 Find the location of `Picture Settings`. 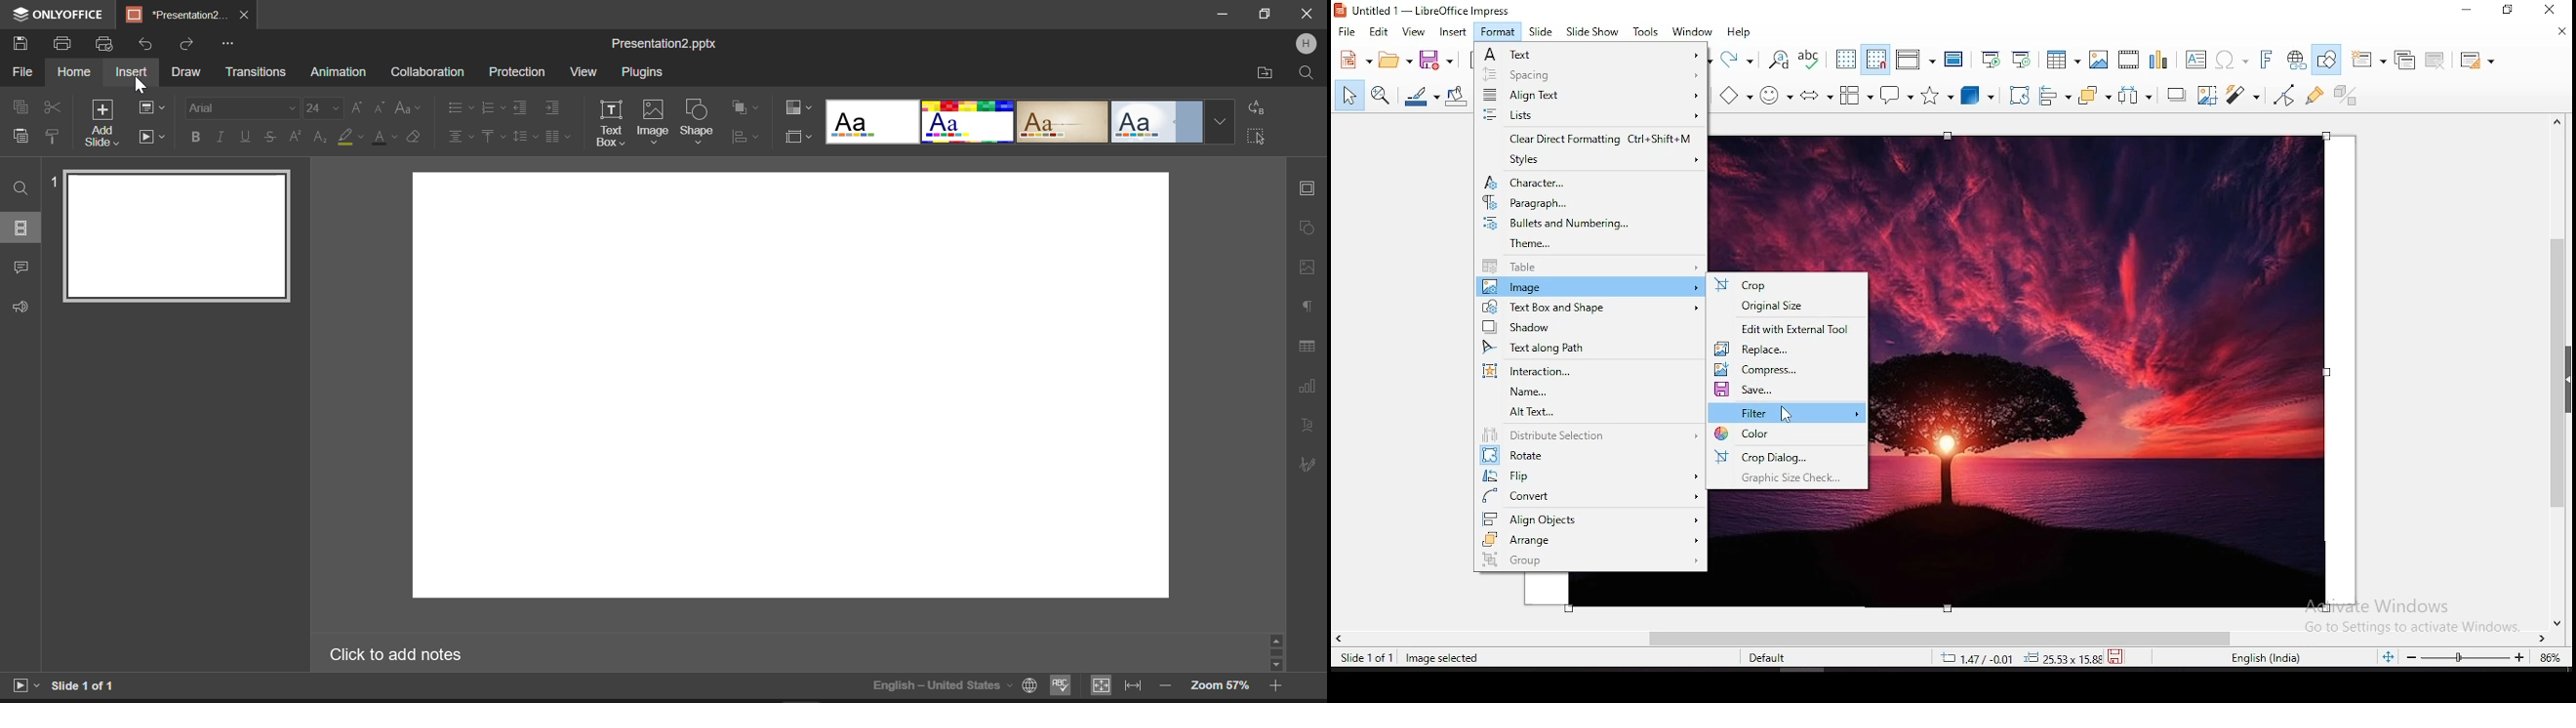

Picture Settings is located at coordinates (1304, 266).